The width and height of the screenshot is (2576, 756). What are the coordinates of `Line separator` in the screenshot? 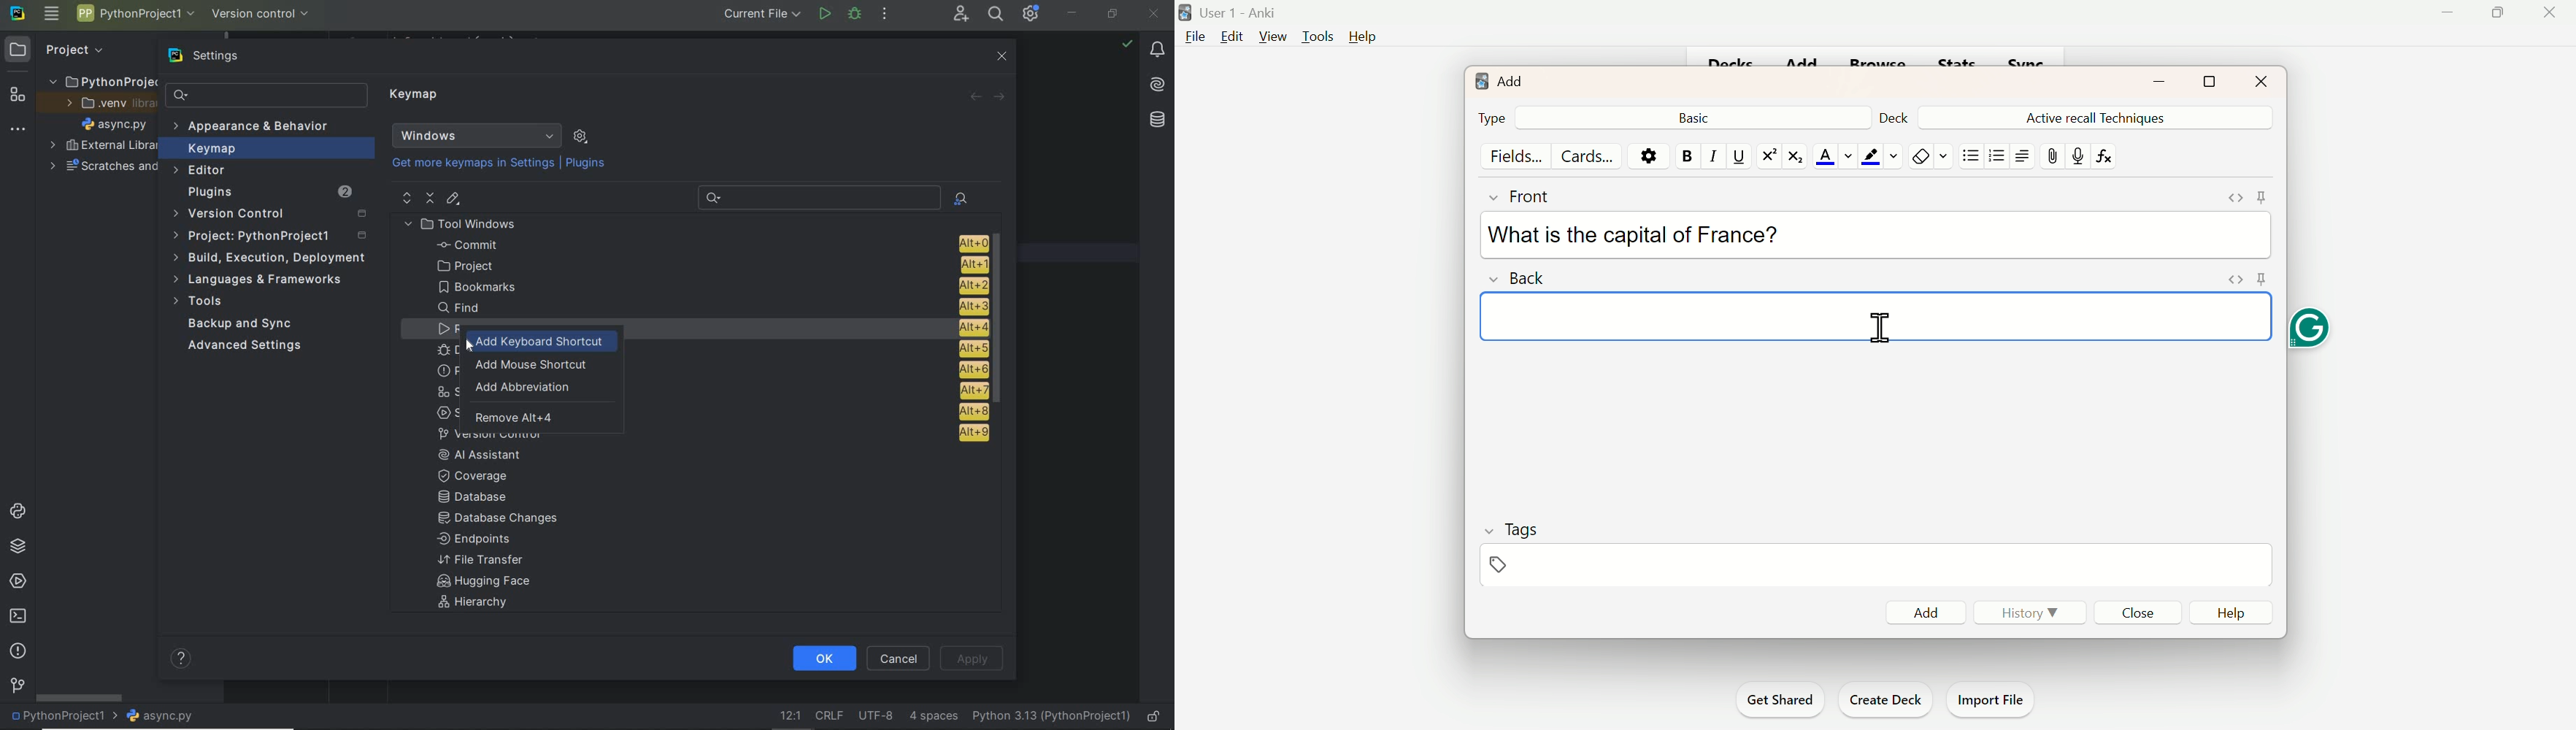 It's located at (828, 716).